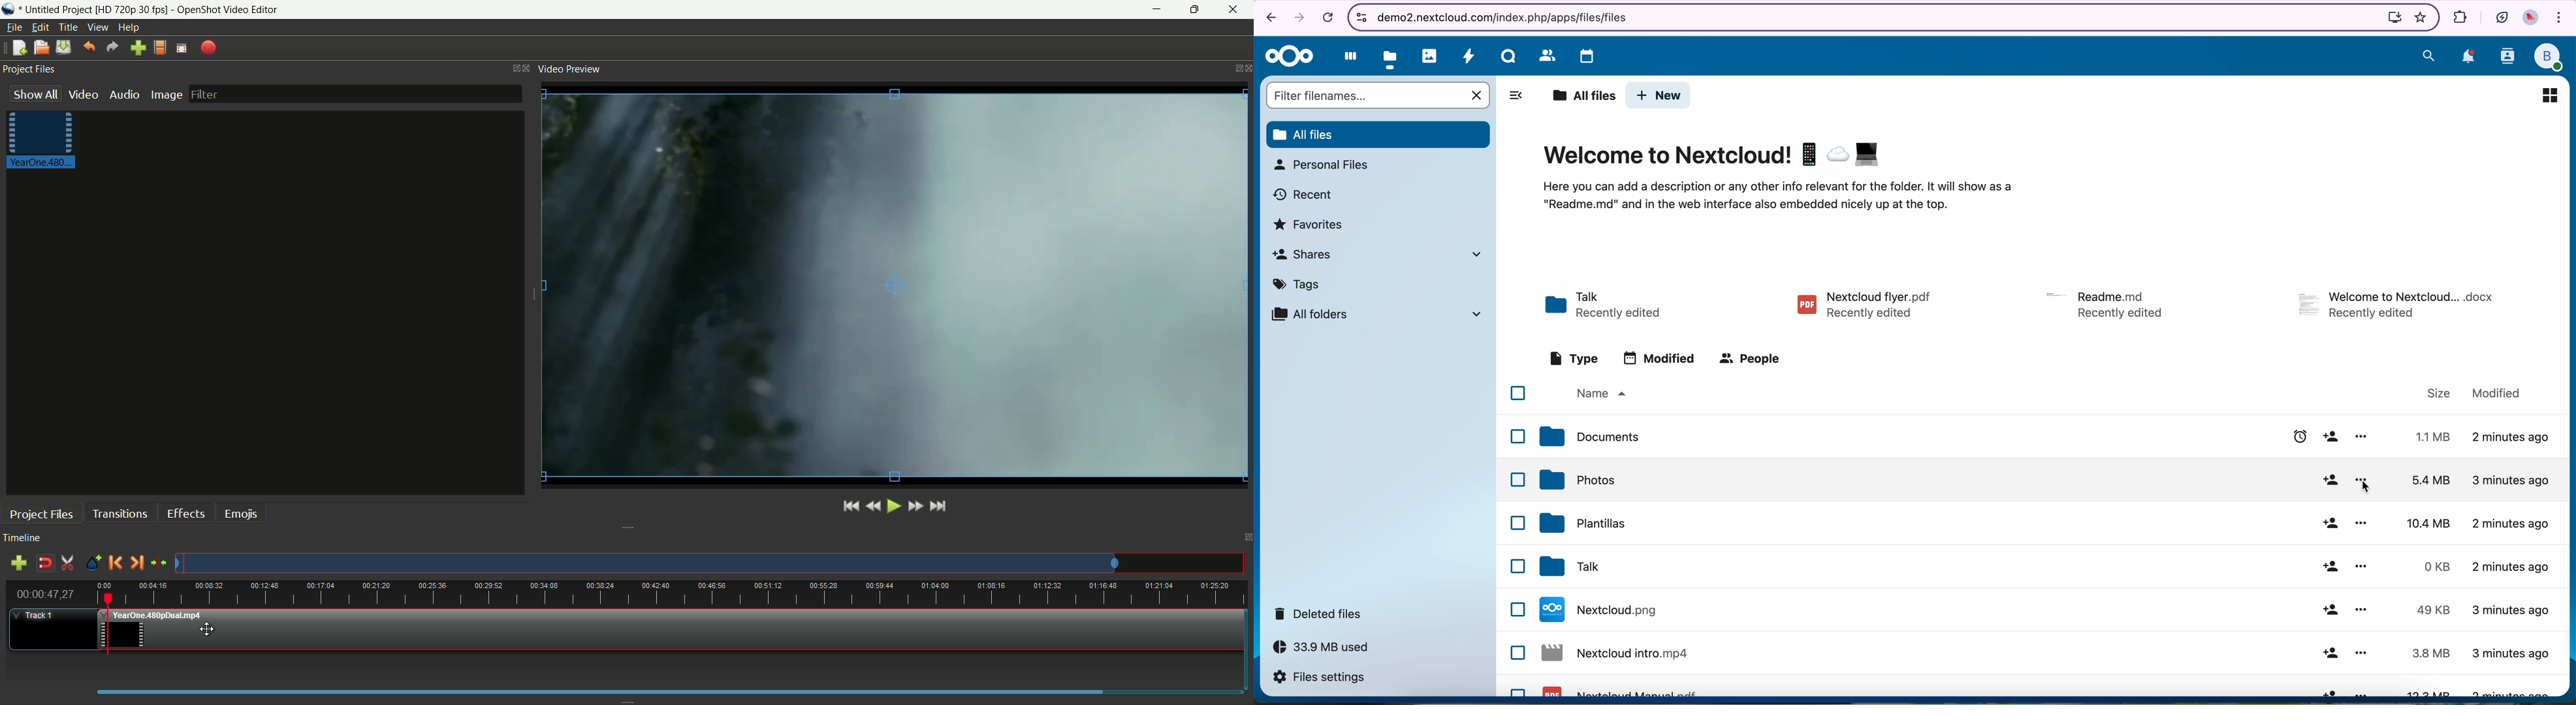 The width and height of the screenshot is (2576, 728). I want to click on fast forward, so click(917, 505).